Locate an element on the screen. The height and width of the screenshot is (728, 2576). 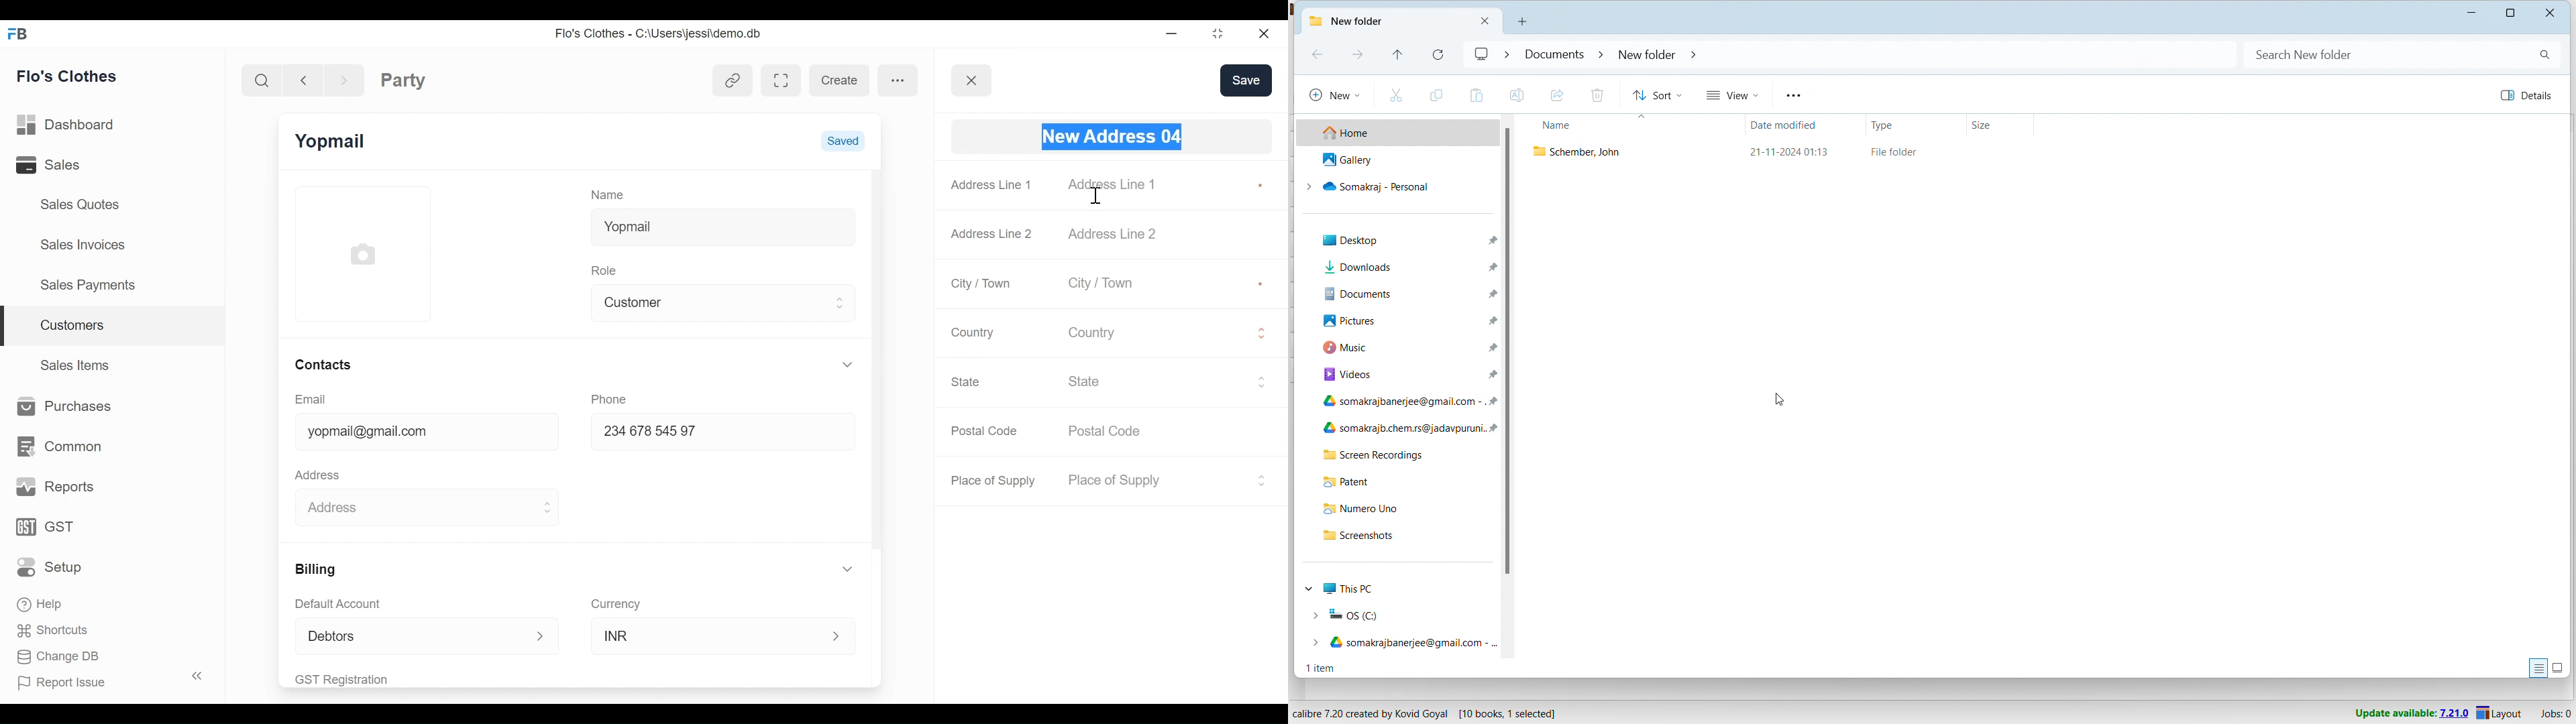
Patent is located at coordinates (1354, 480).